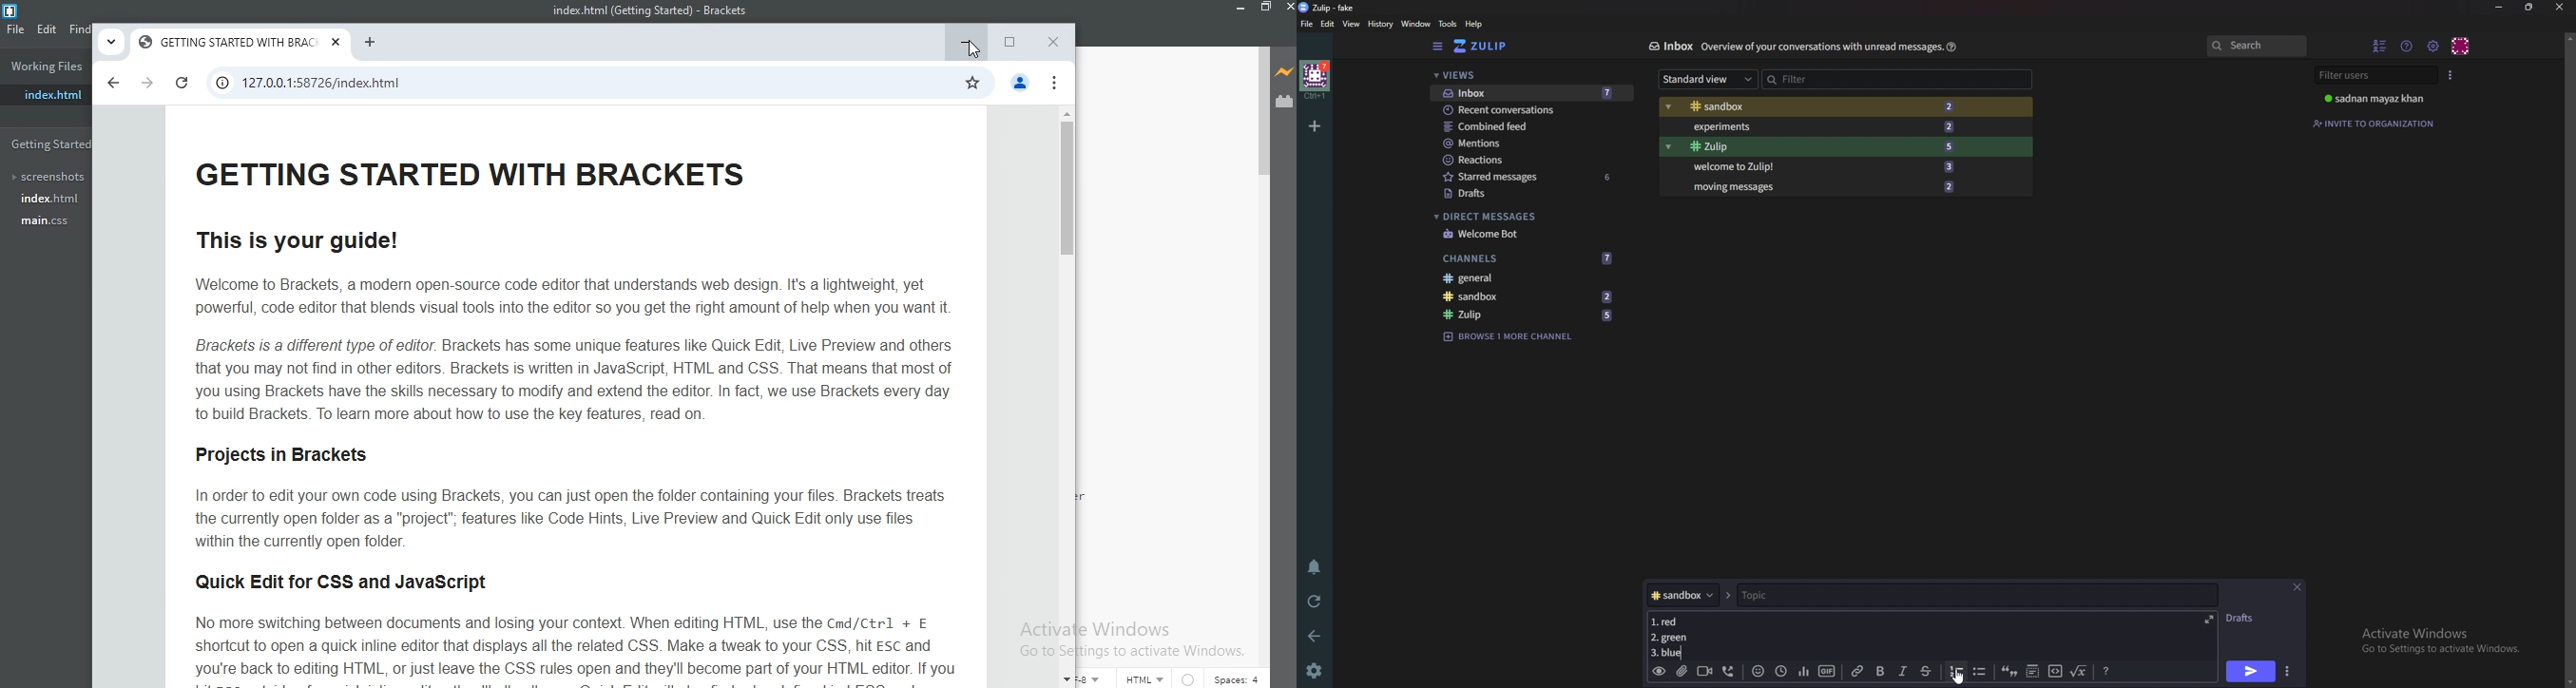 This screenshot has width=2576, height=700. Describe the element at coordinates (1379, 23) in the screenshot. I see `History` at that location.